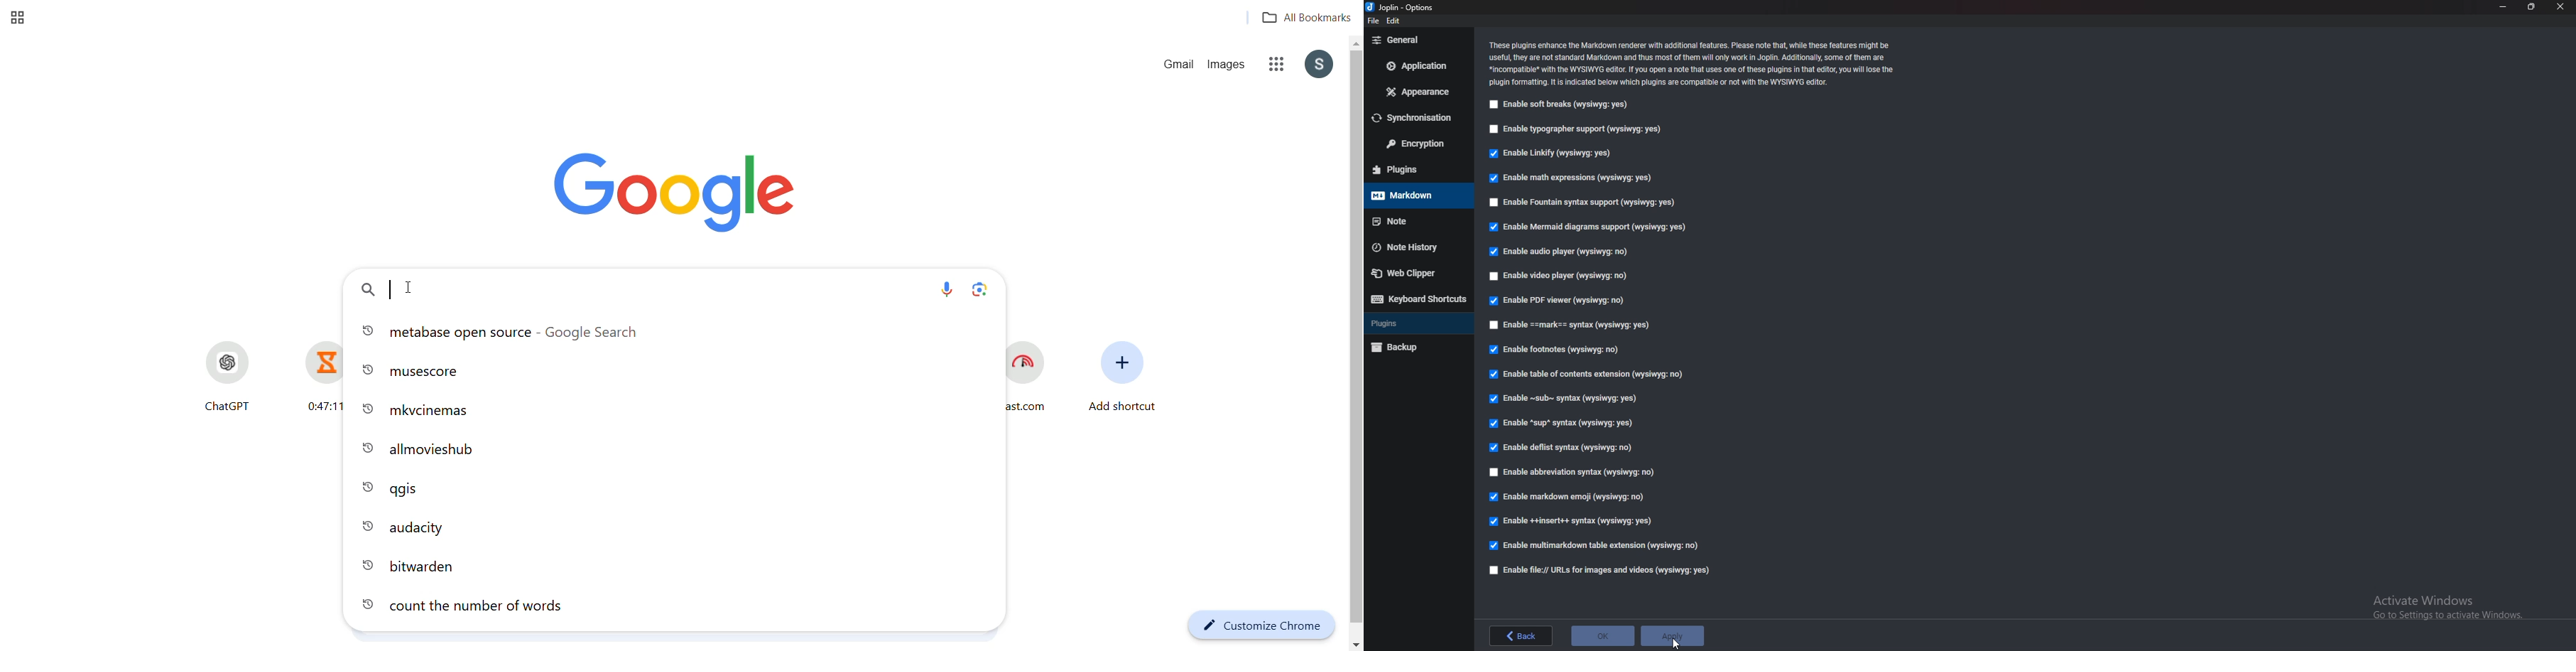 The image size is (2576, 672). What do you see at coordinates (1566, 400) in the screenshot?
I see `Enable sub syntax (wysiqyg:yes)` at bounding box center [1566, 400].